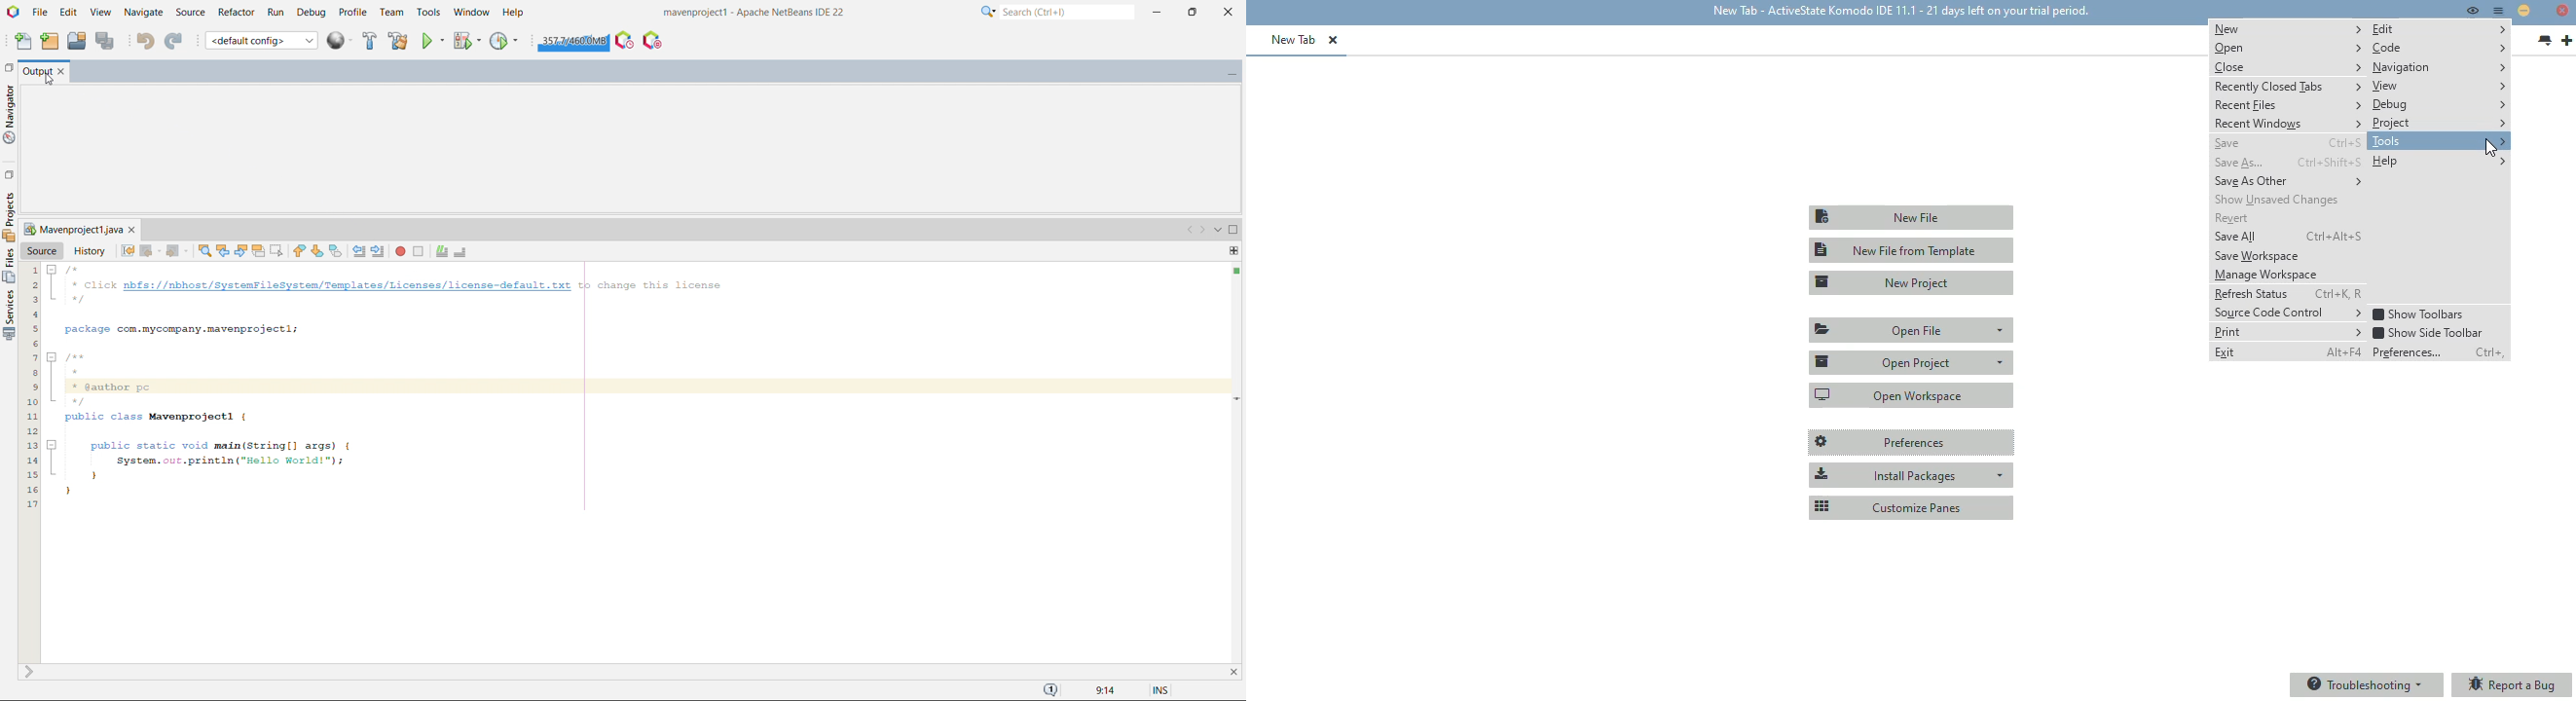  I want to click on save workspace, so click(2258, 257).